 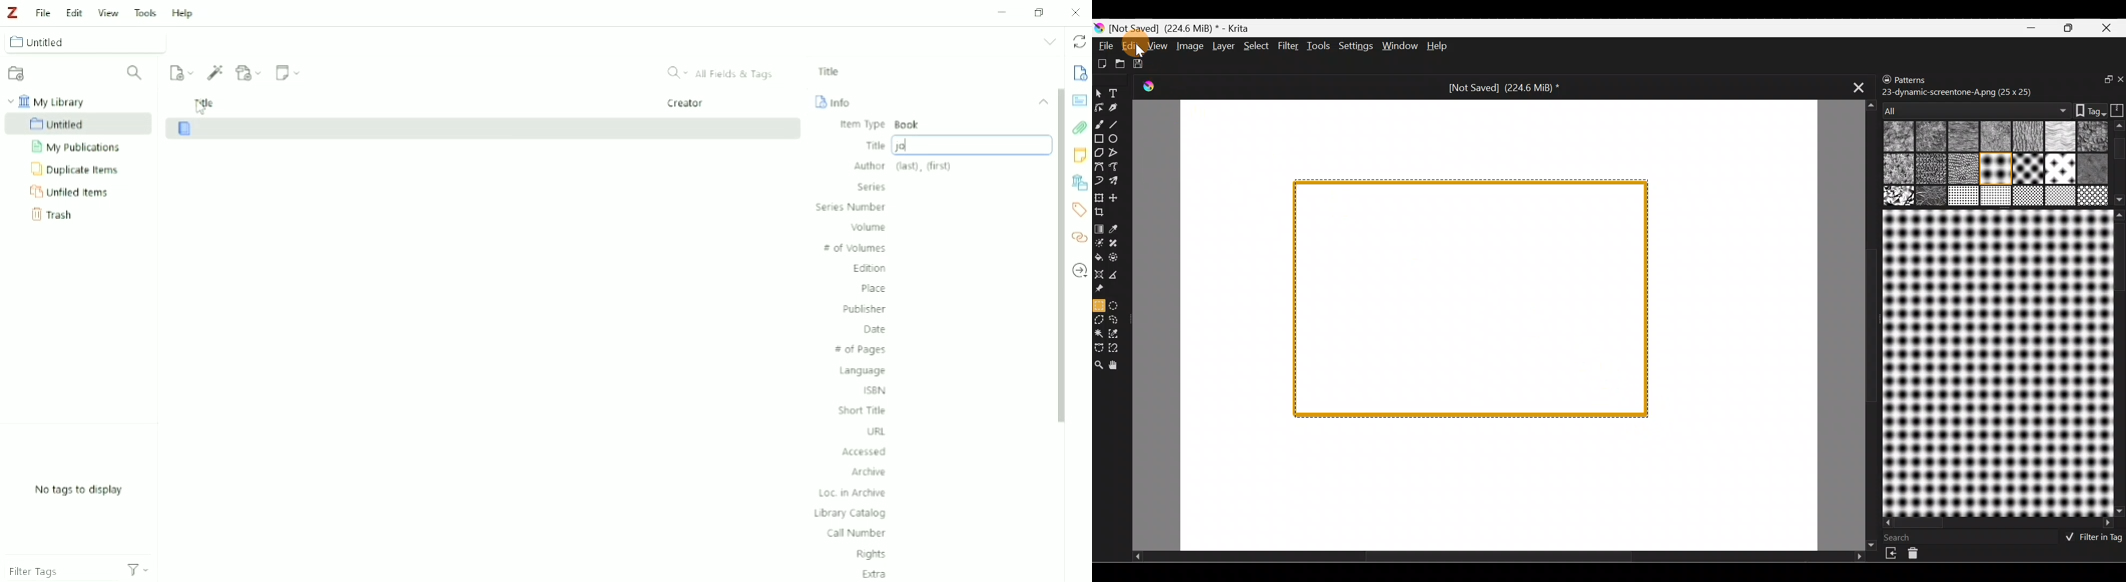 What do you see at coordinates (2110, 27) in the screenshot?
I see `Close` at bounding box center [2110, 27].